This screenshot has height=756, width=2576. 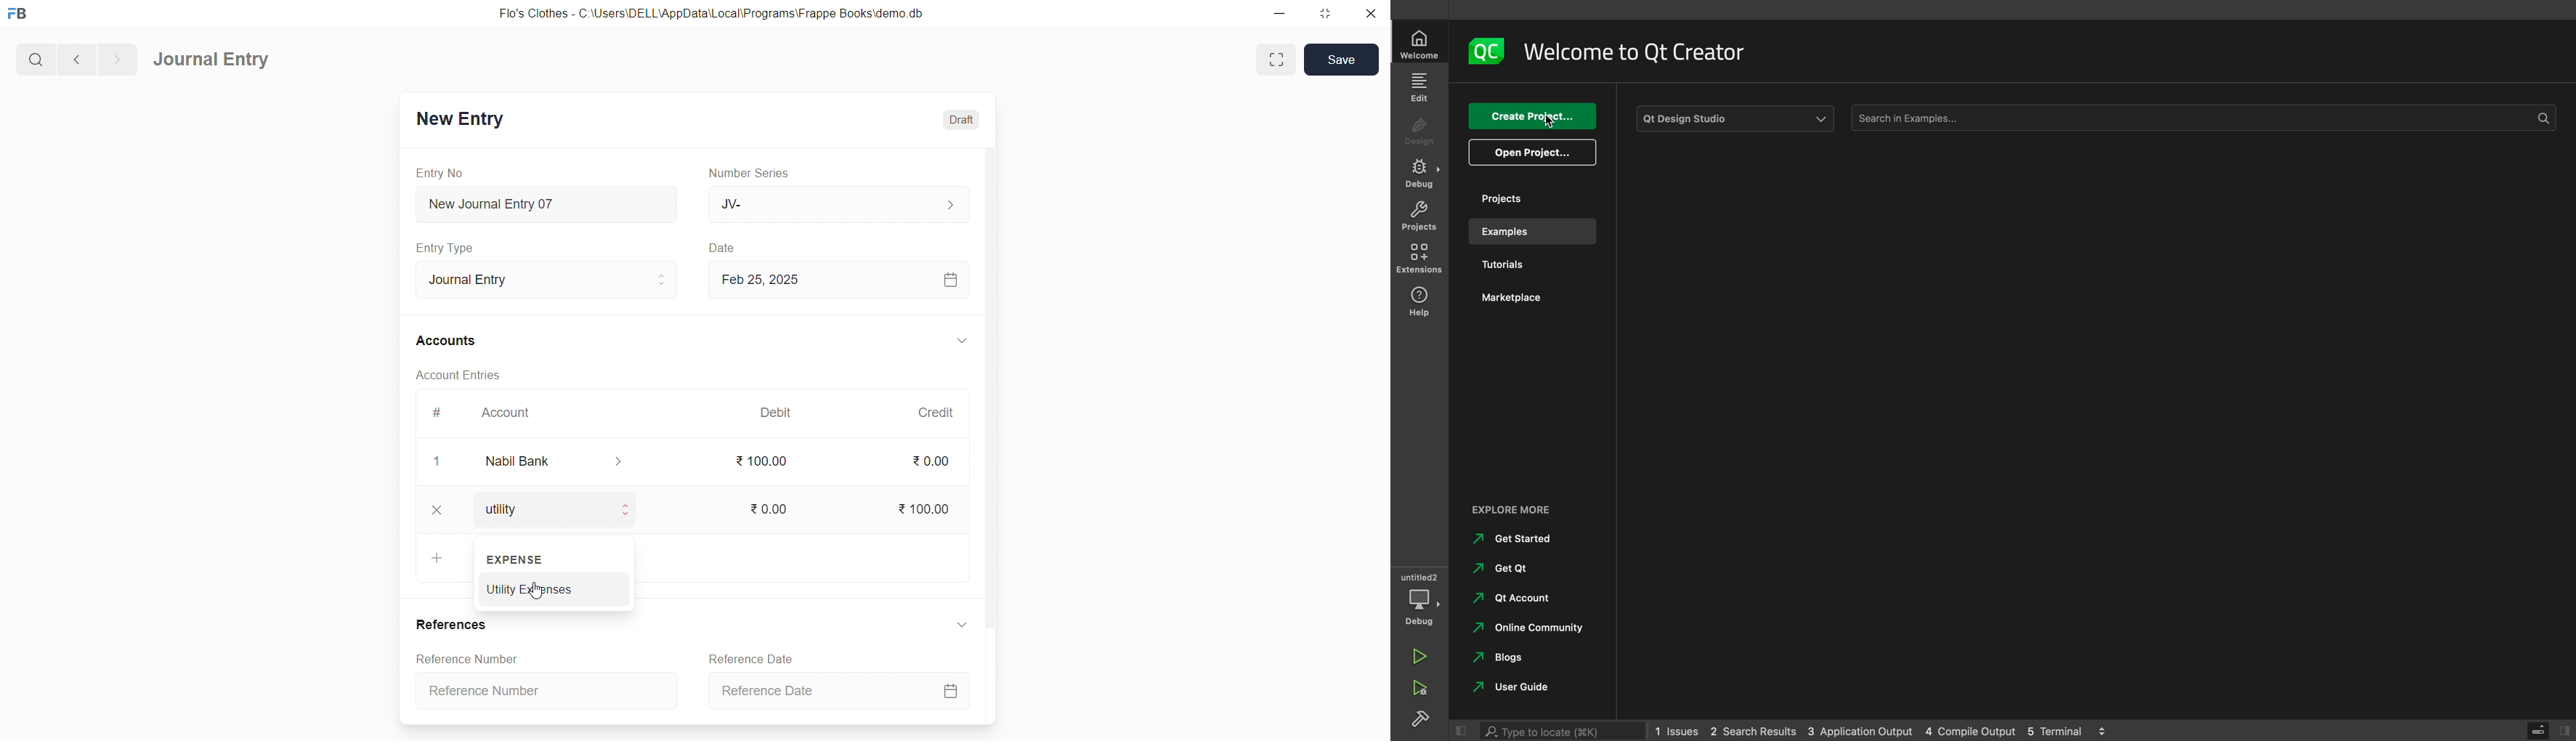 What do you see at coordinates (213, 60) in the screenshot?
I see `Journal Entry` at bounding box center [213, 60].